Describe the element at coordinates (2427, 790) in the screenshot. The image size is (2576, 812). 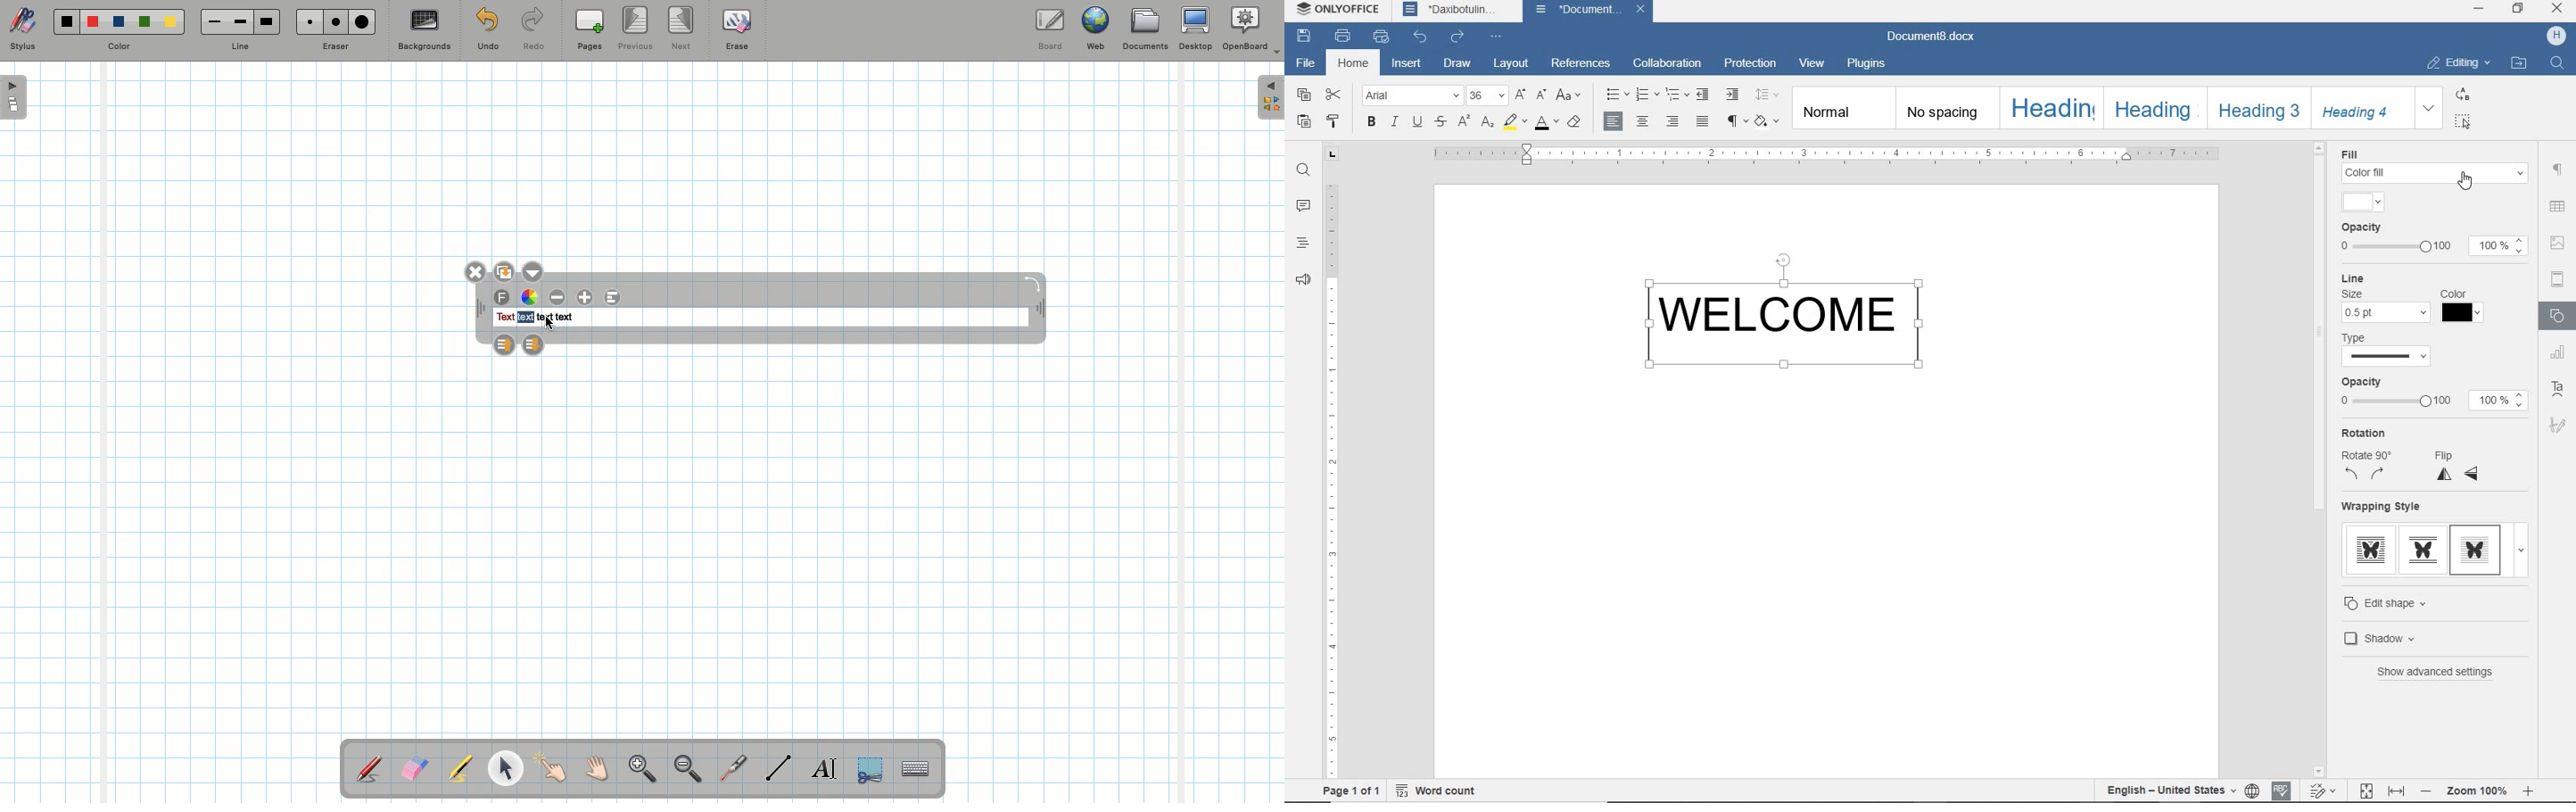
I see `Zoom out` at that location.